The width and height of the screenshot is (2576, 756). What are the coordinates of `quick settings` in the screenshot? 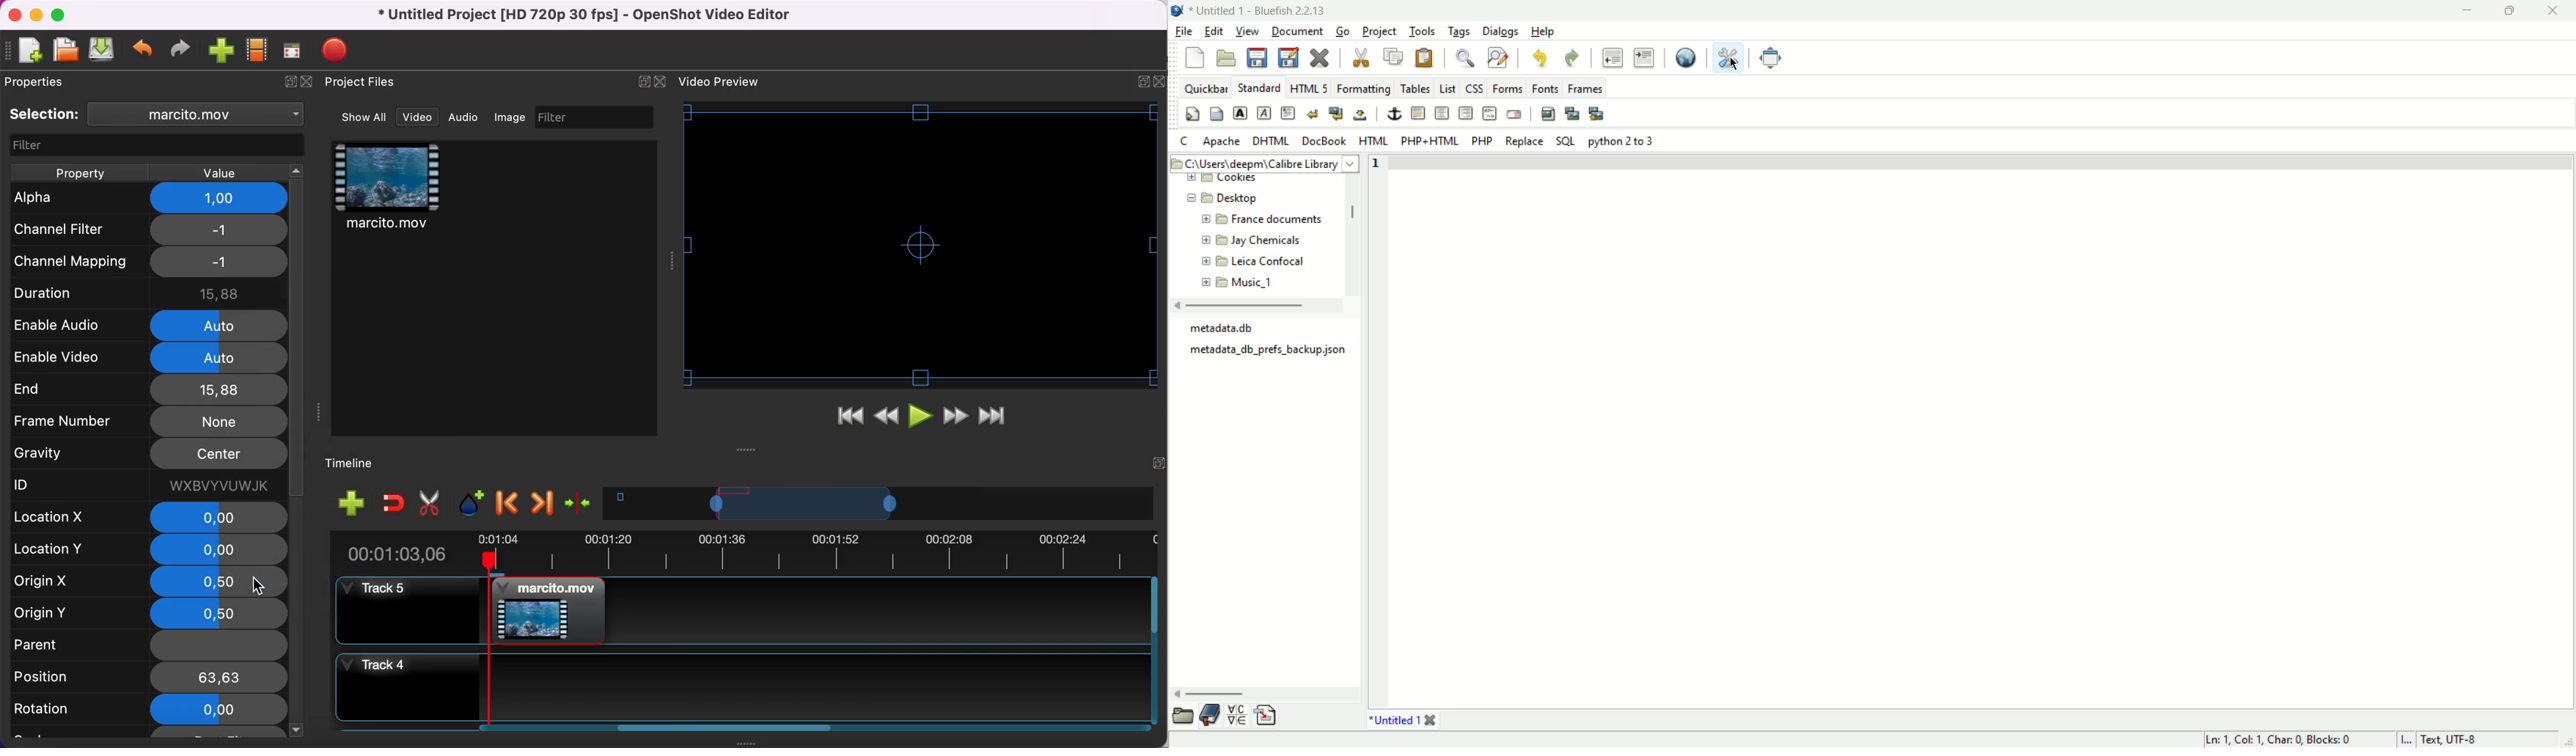 It's located at (1194, 114).